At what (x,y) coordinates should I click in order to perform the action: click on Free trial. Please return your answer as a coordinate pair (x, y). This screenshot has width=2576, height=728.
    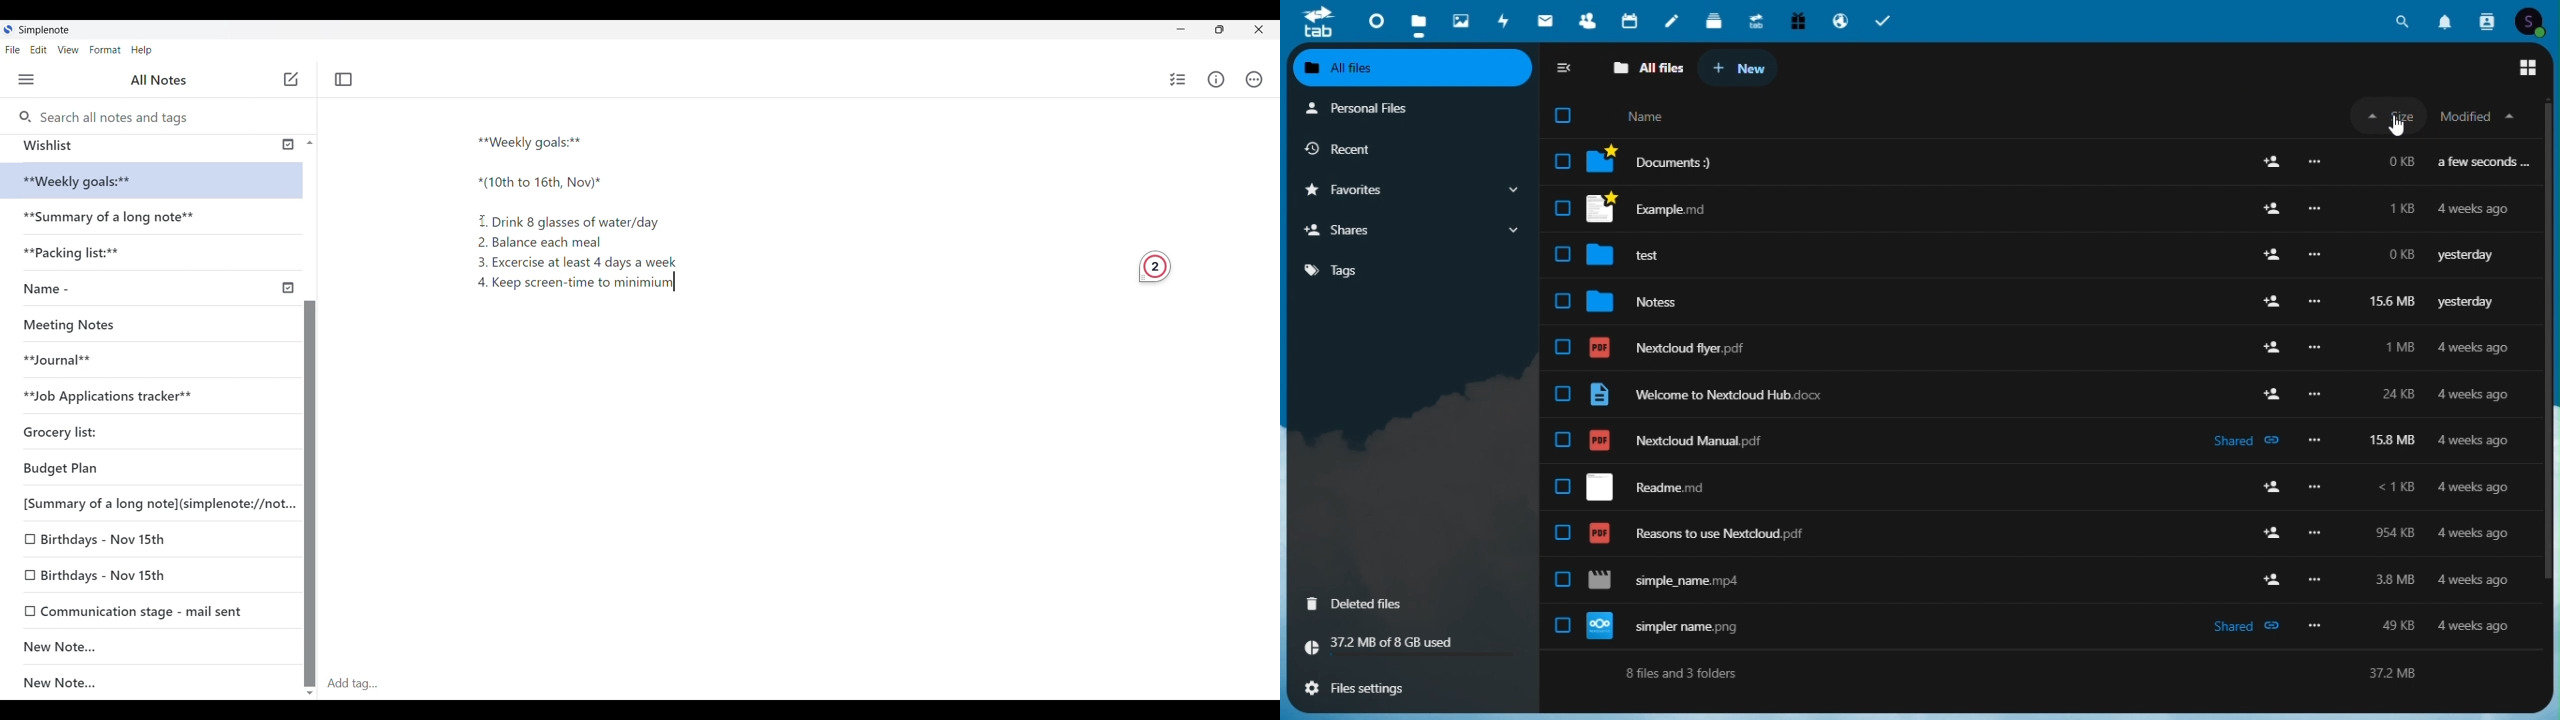
    Looking at the image, I should click on (1799, 17).